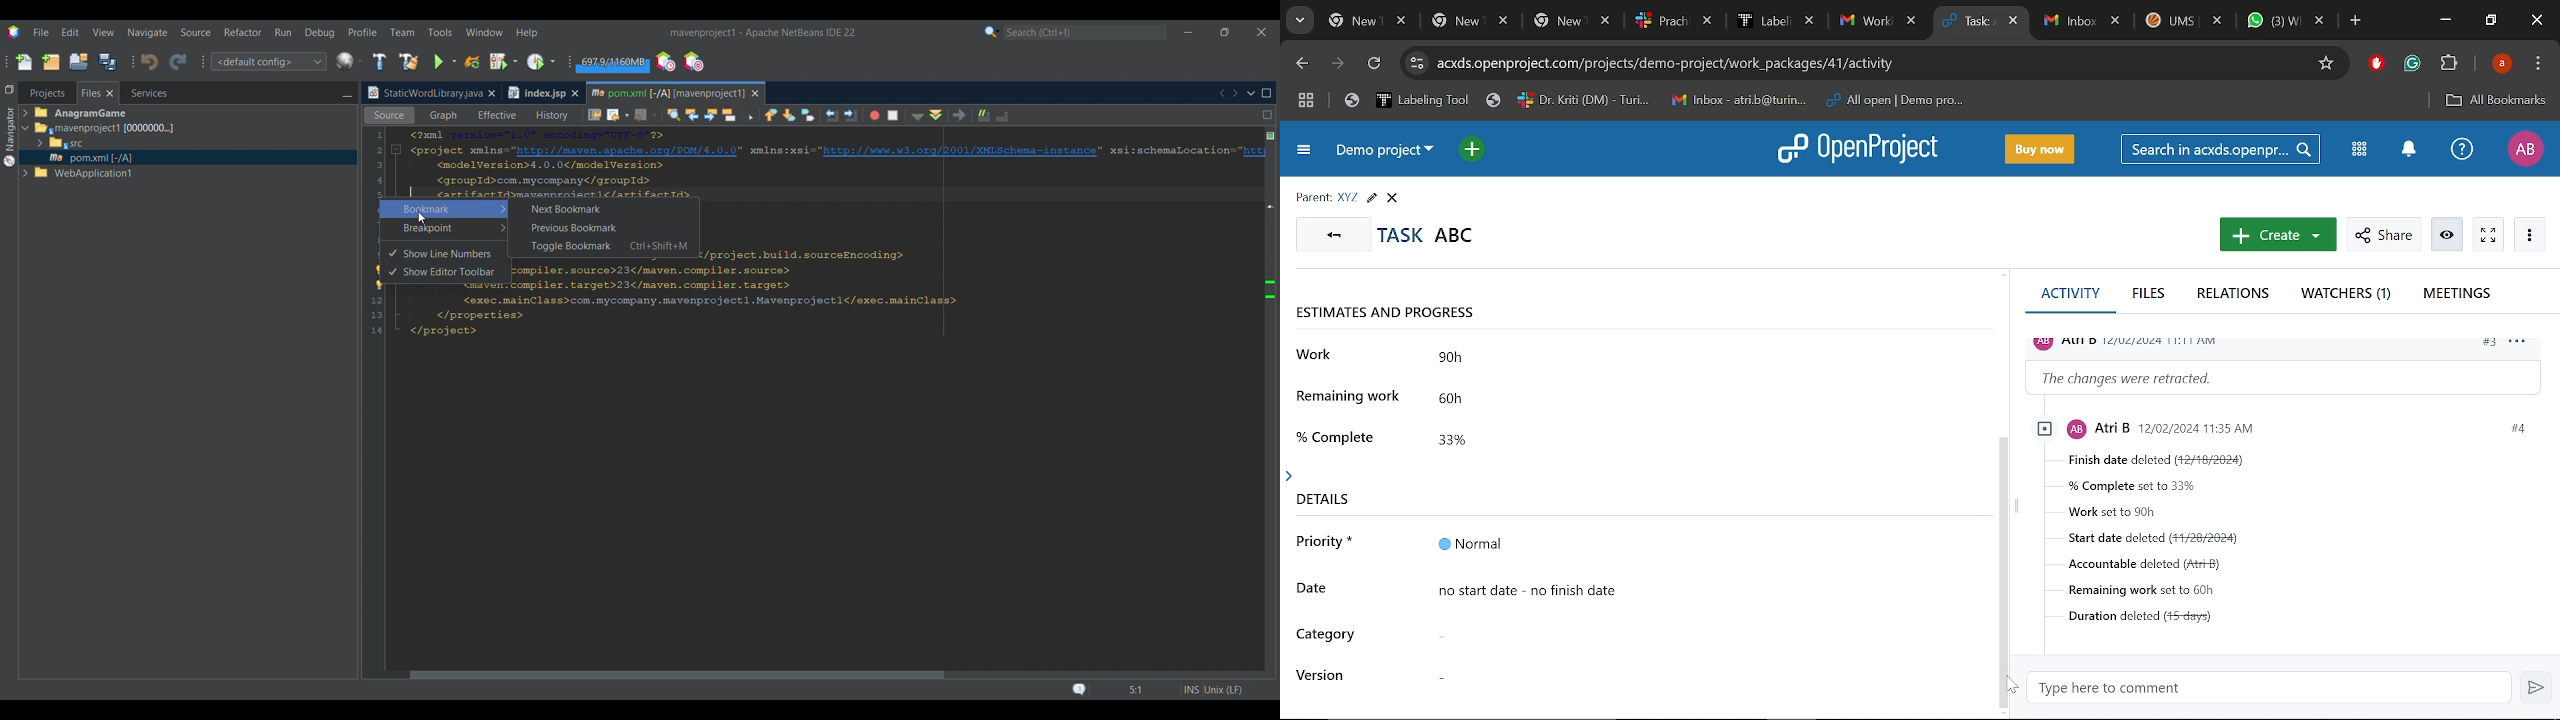  I want to click on Run menu, so click(283, 32).